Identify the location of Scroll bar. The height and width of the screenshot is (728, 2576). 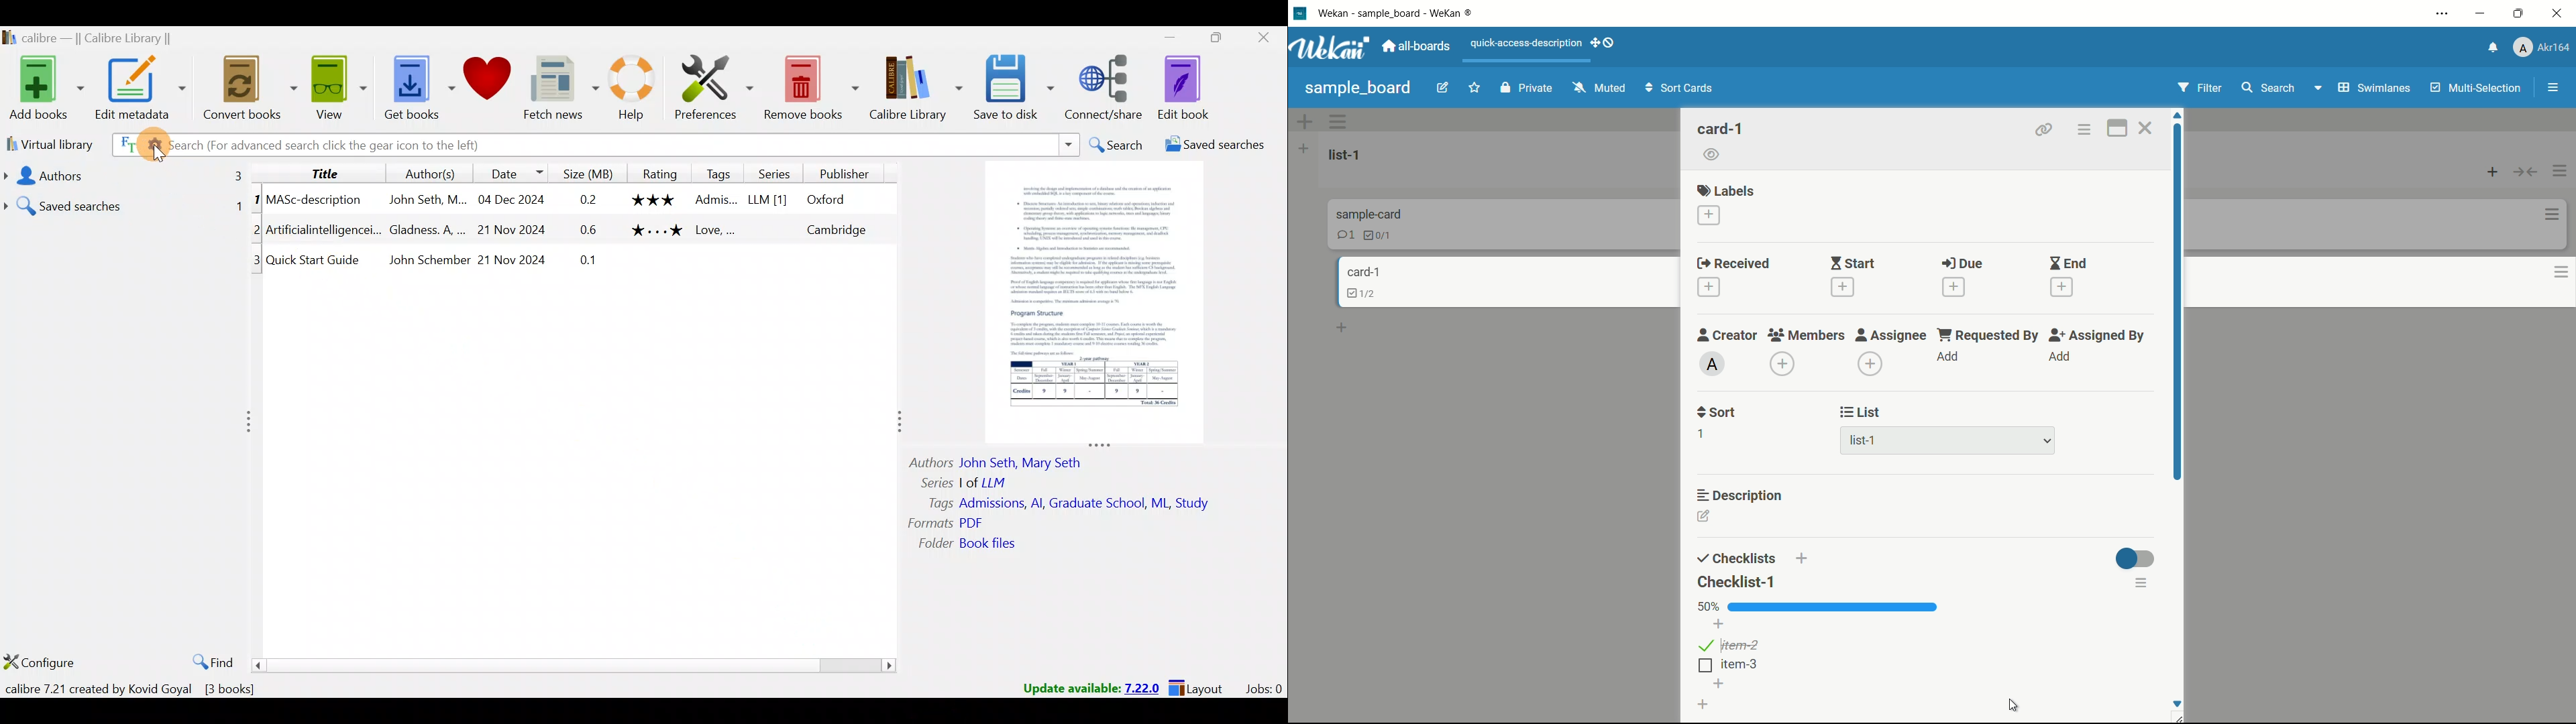
(576, 664).